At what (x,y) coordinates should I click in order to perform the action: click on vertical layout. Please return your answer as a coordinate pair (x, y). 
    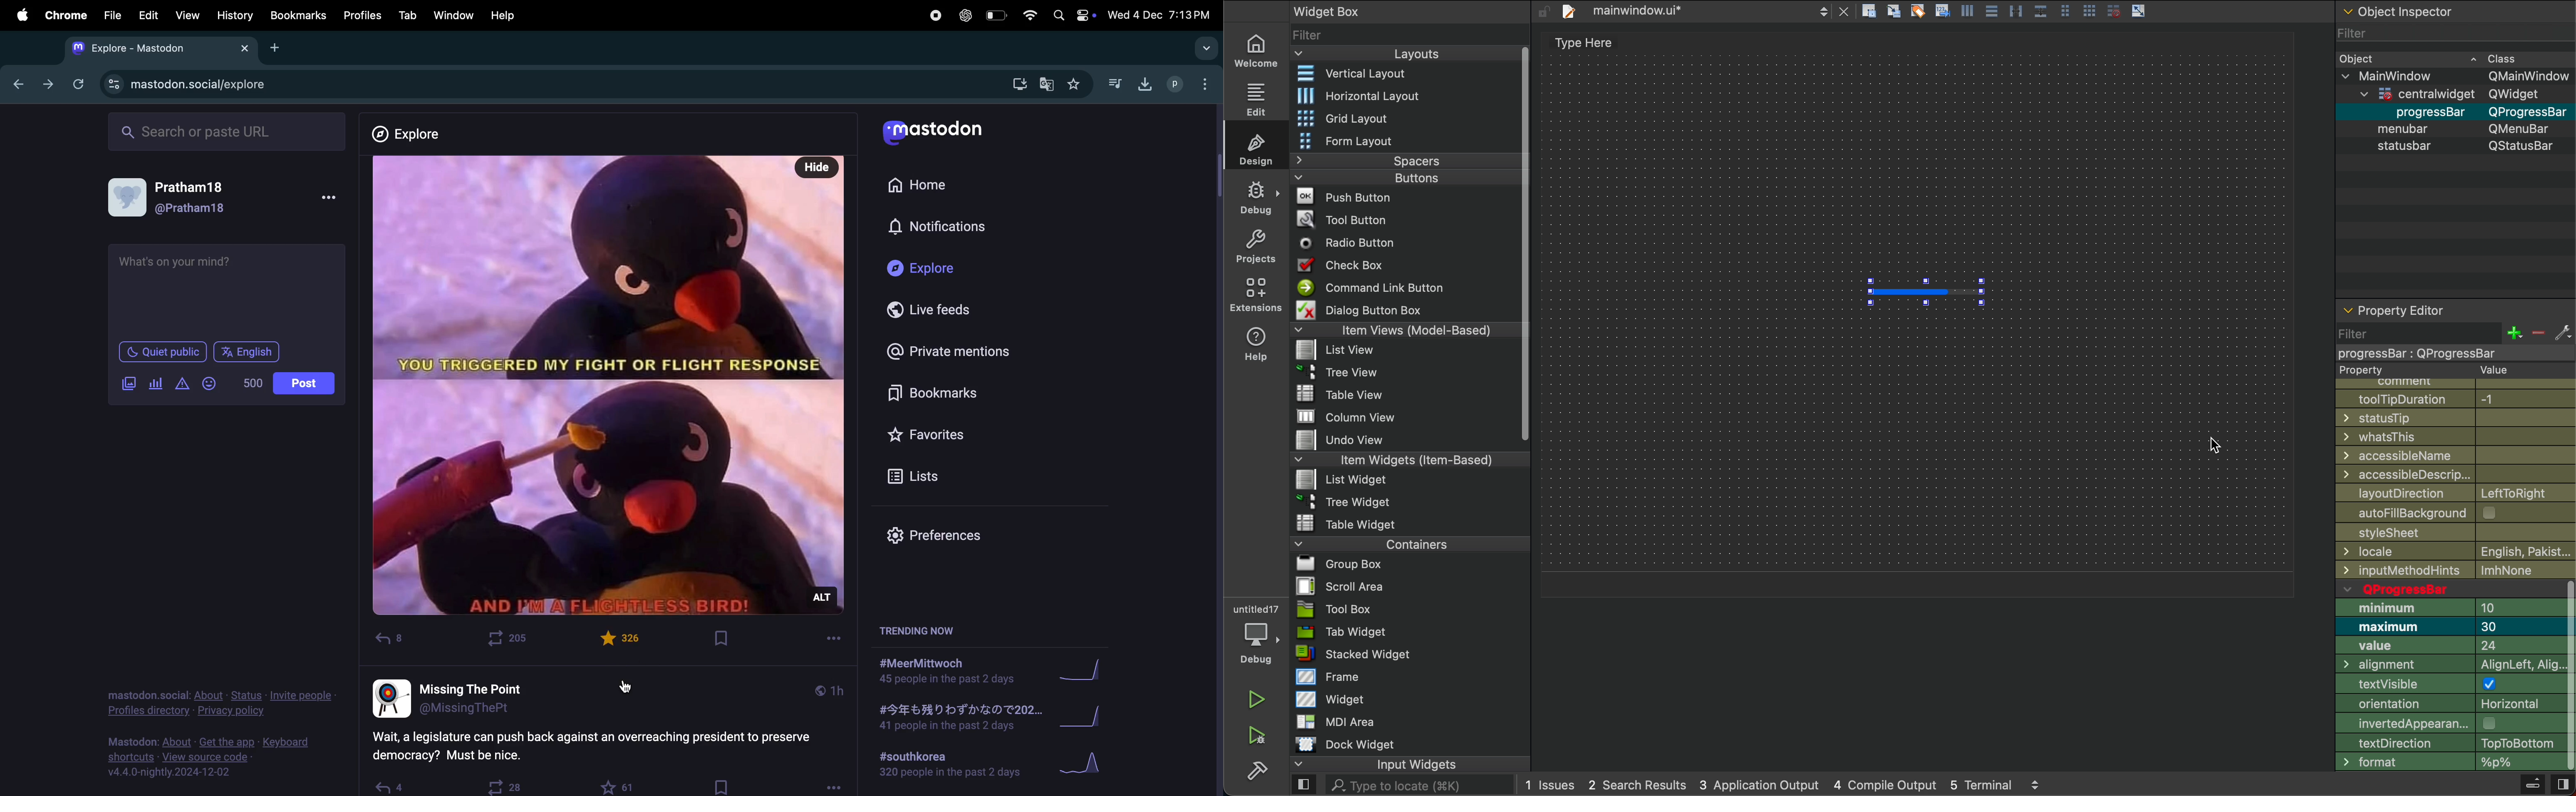
    Looking at the image, I should click on (1401, 75).